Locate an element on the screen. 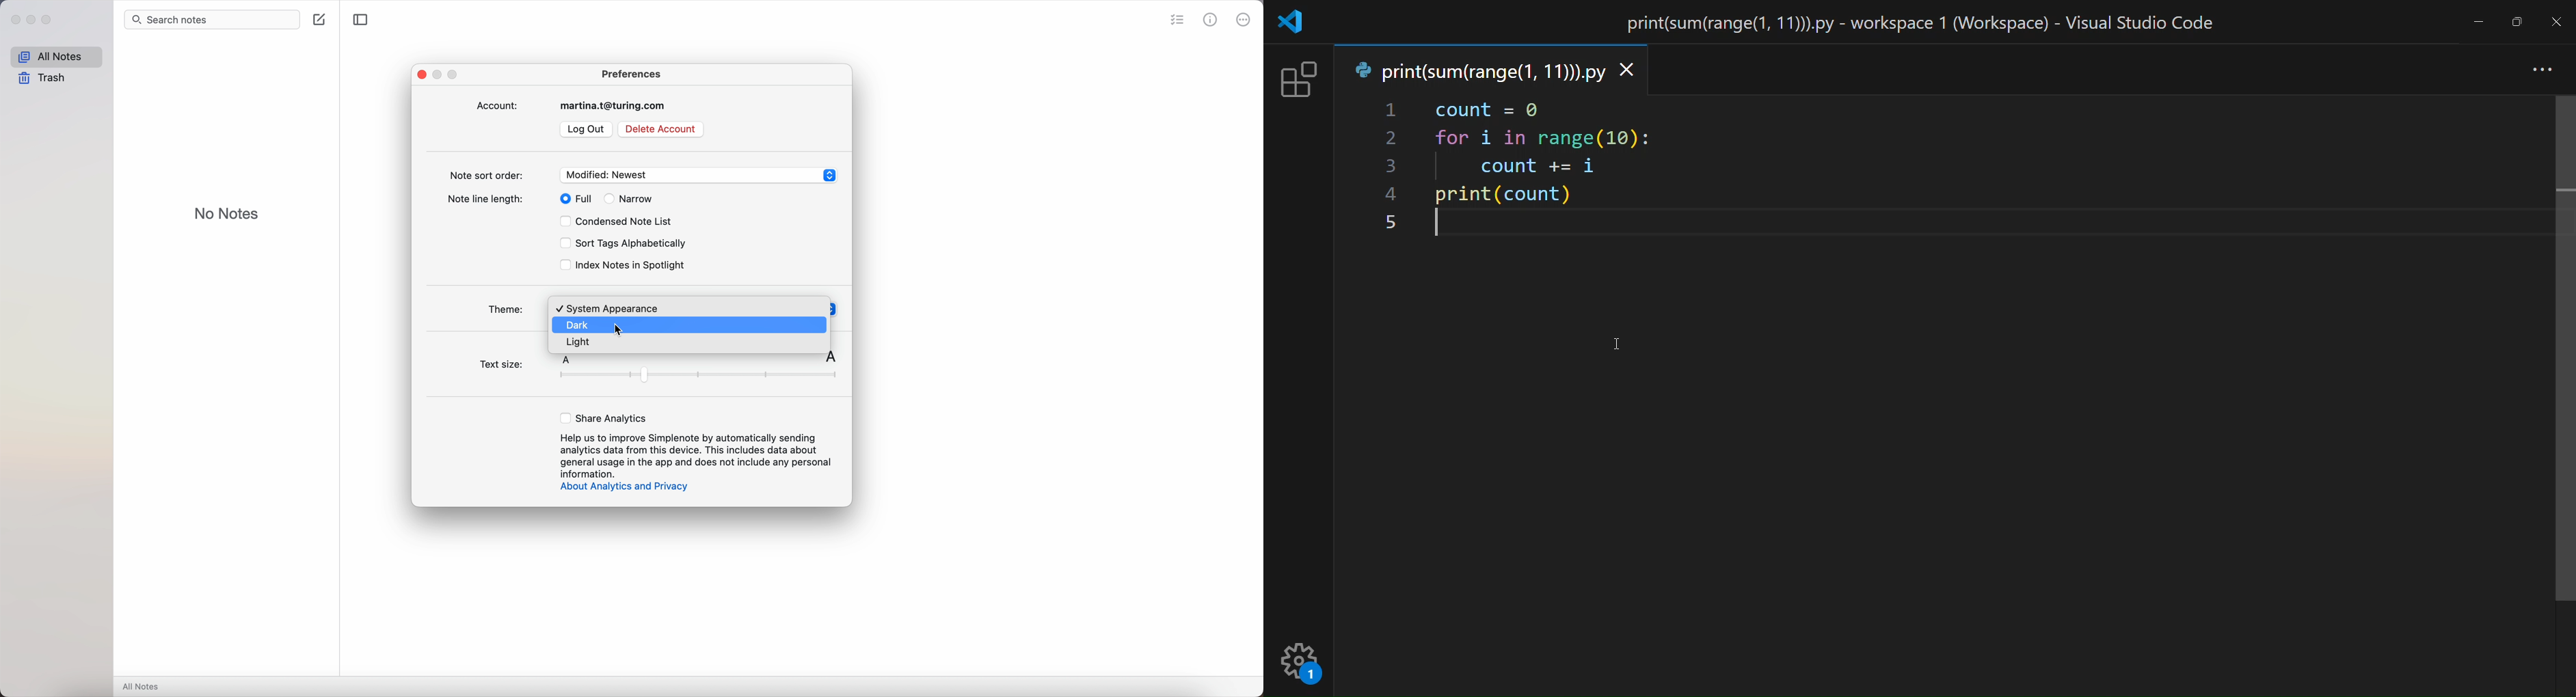 Image resolution: width=2576 pixels, height=700 pixels. full is located at coordinates (573, 198).